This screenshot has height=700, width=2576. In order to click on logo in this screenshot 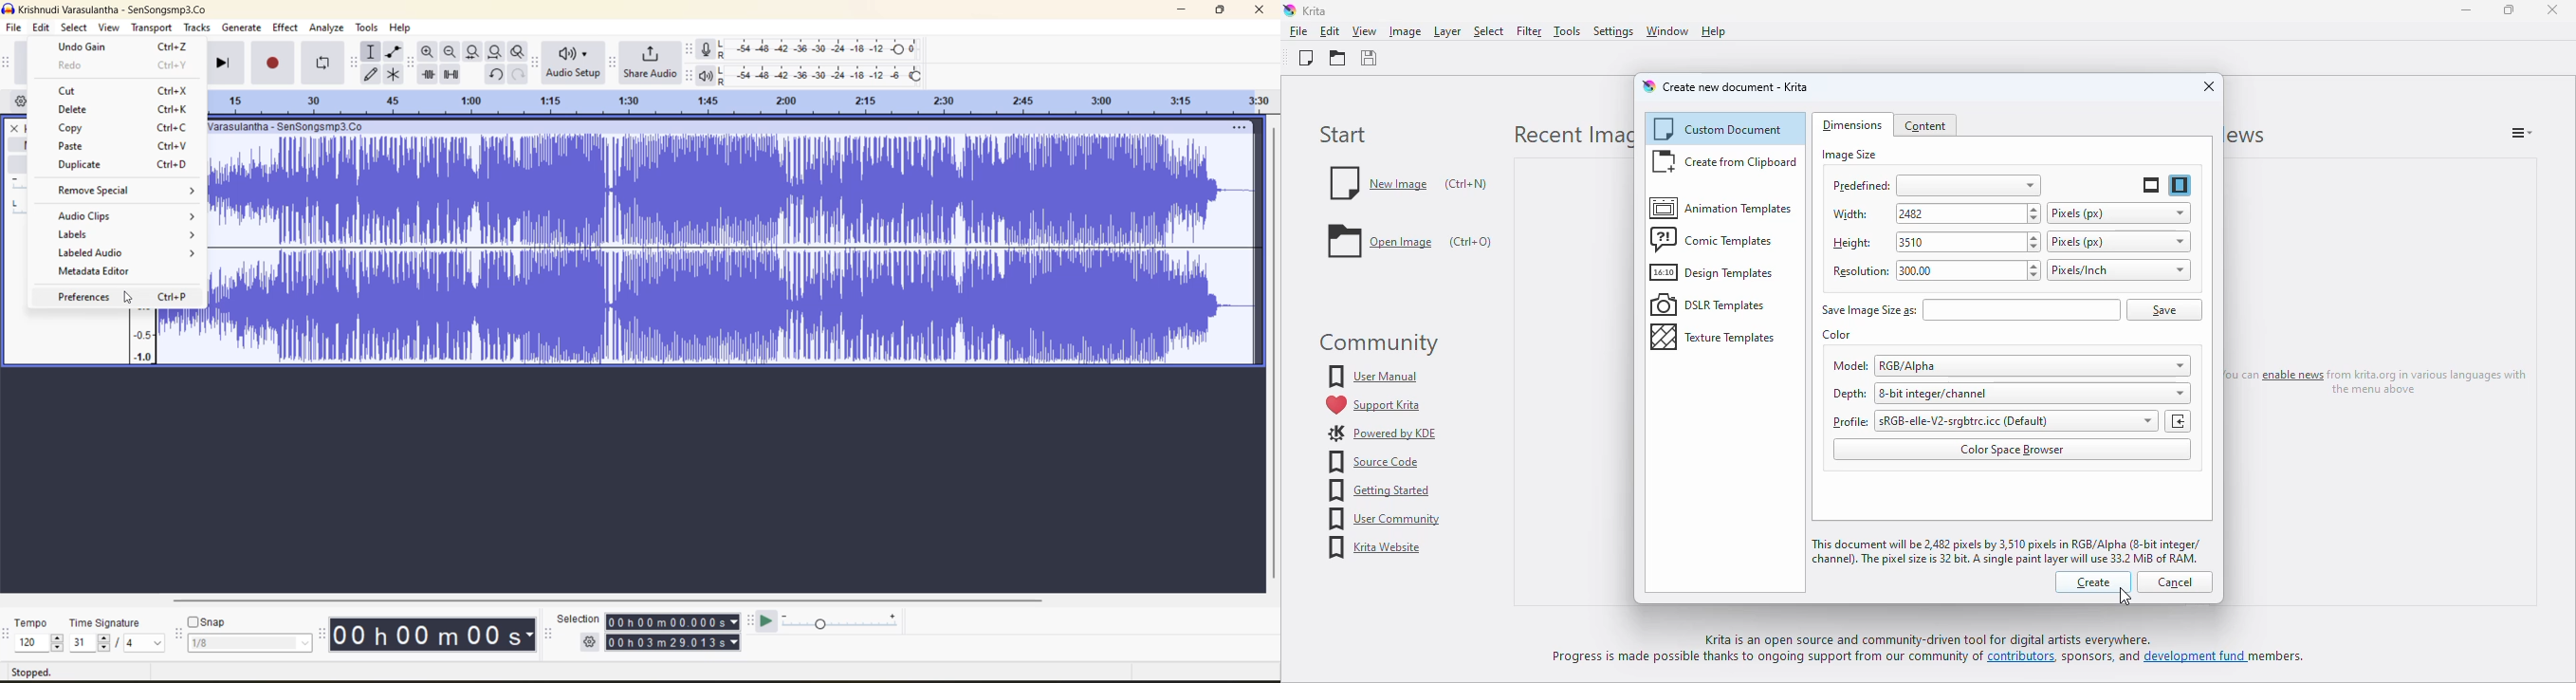, I will do `click(1648, 86)`.